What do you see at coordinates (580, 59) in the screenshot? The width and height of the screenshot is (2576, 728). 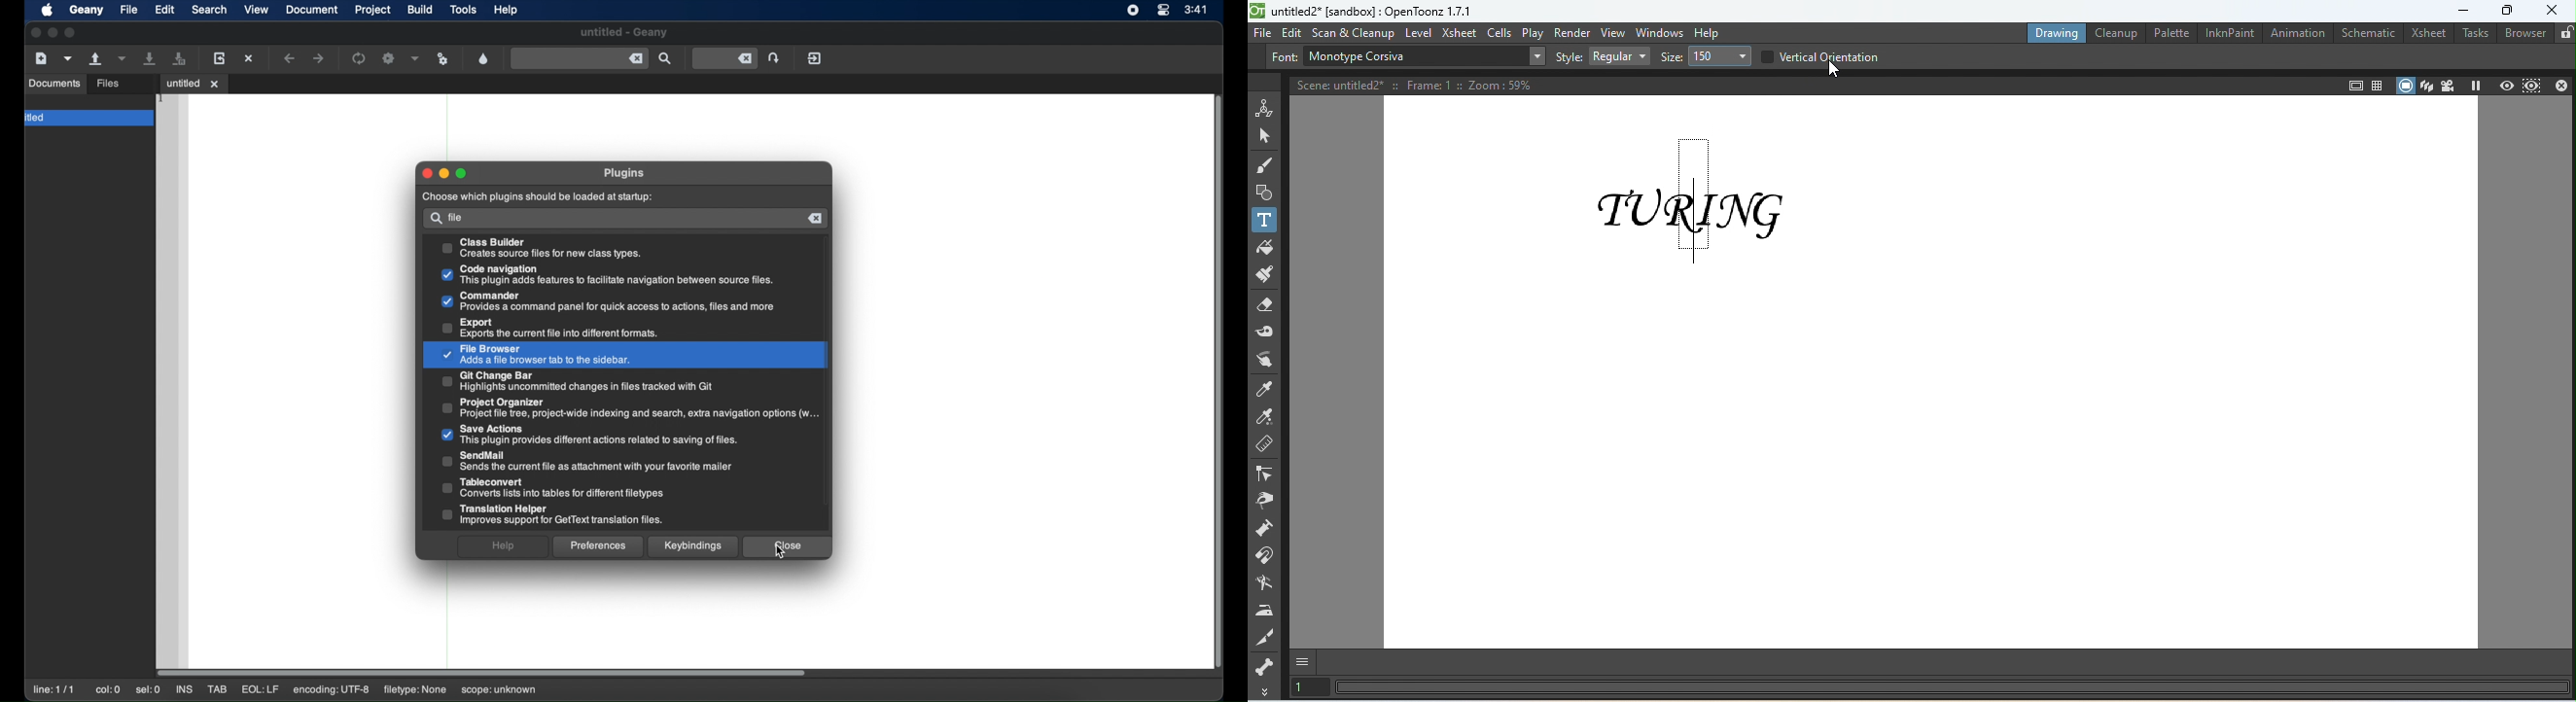 I see `find entered text in current file` at bounding box center [580, 59].